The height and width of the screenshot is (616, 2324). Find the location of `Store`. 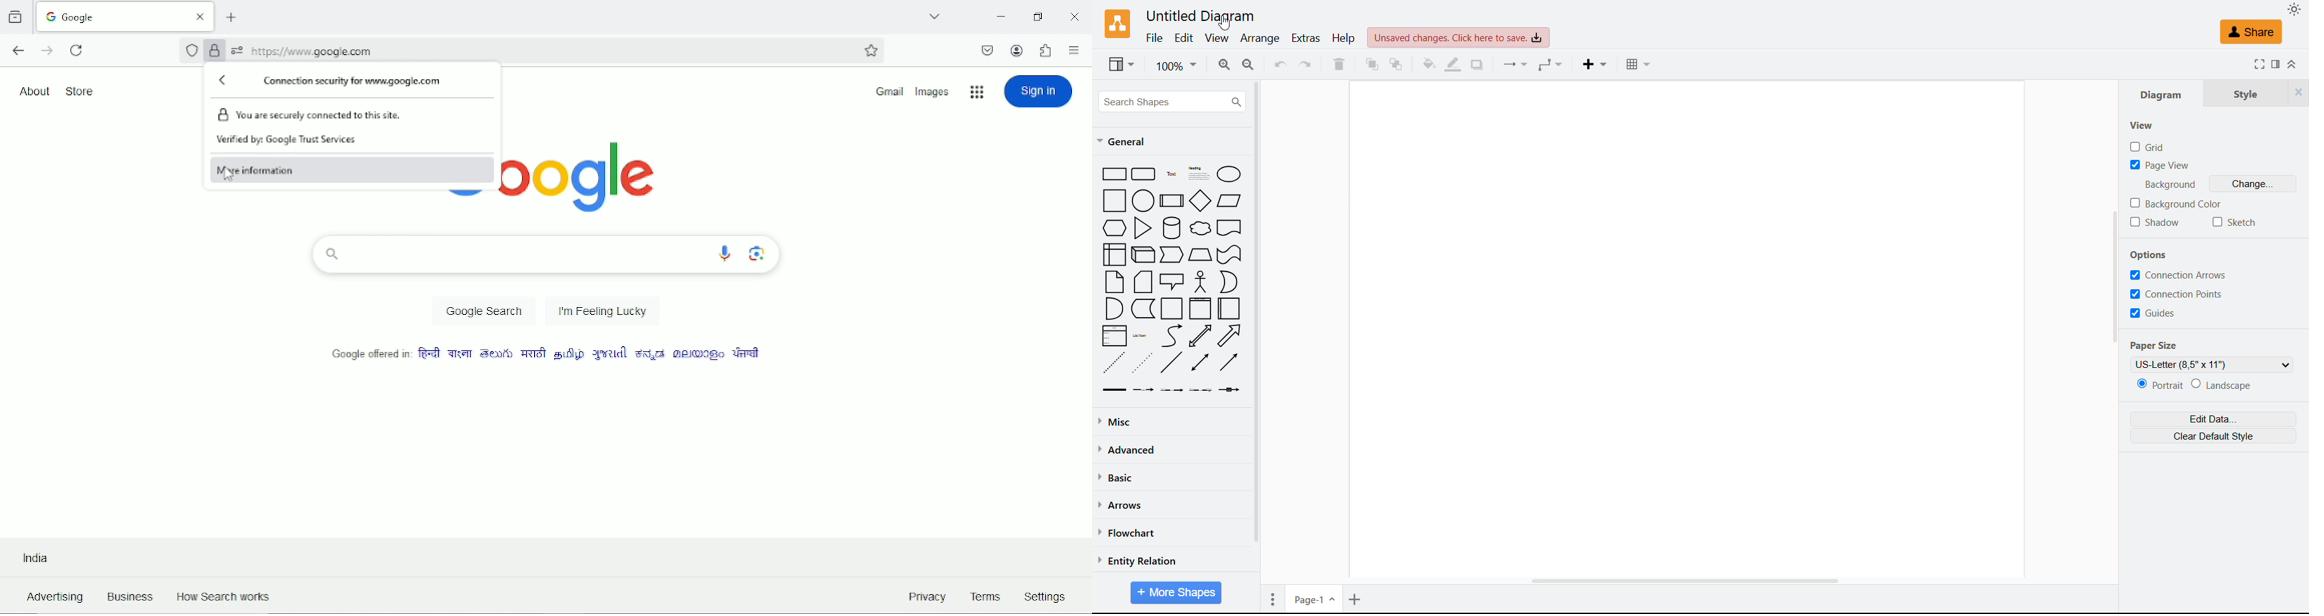

Store is located at coordinates (85, 90).